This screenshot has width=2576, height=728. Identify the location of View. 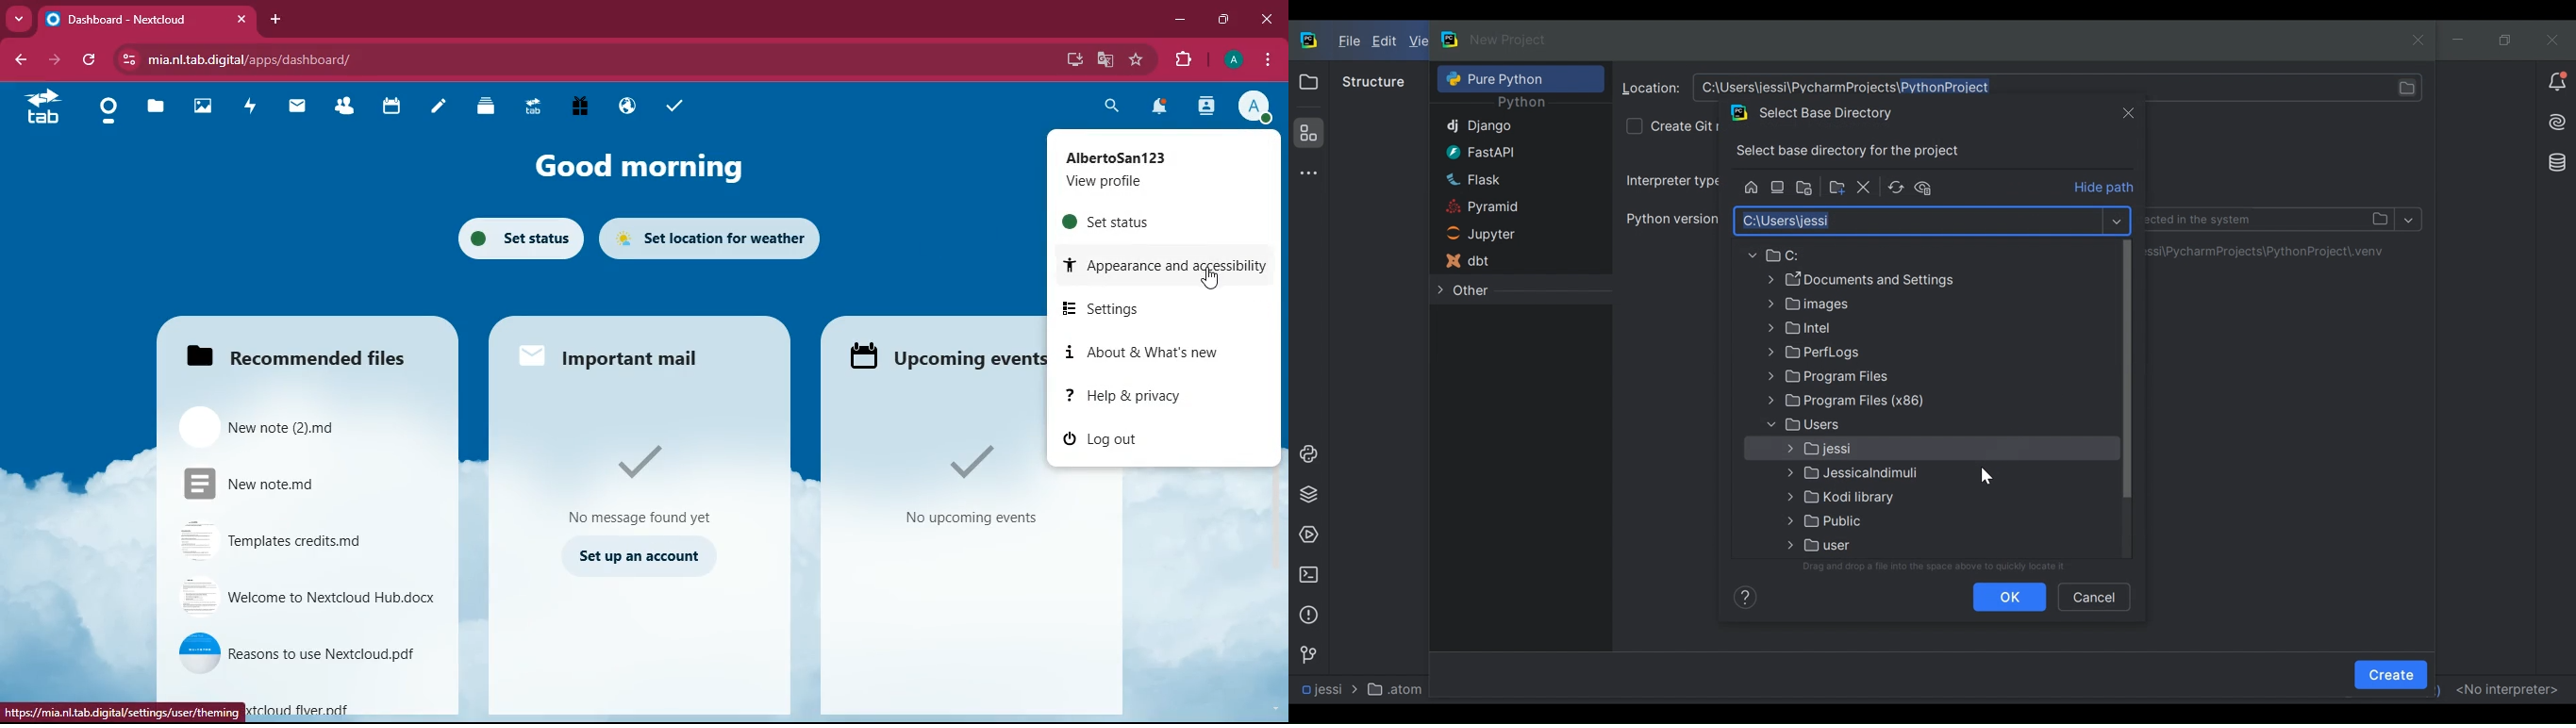
(1418, 42).